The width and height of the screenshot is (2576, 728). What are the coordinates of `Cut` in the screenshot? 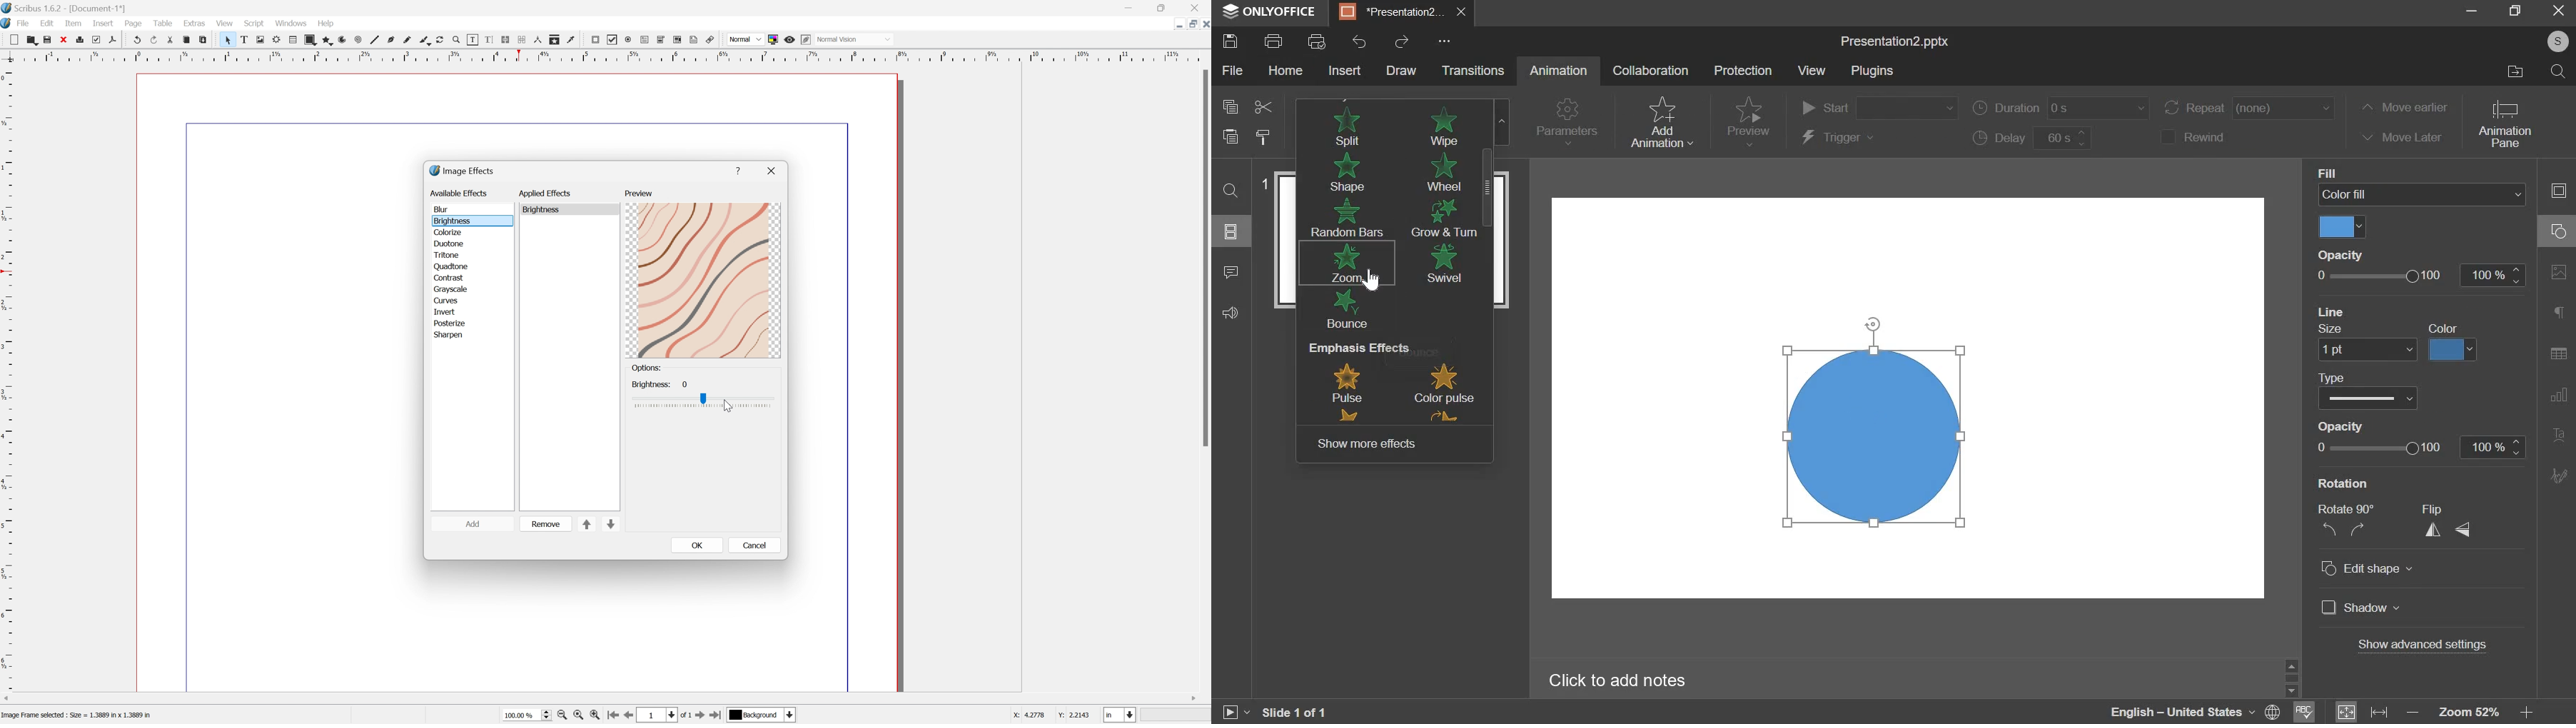 It's located at (170, 38).